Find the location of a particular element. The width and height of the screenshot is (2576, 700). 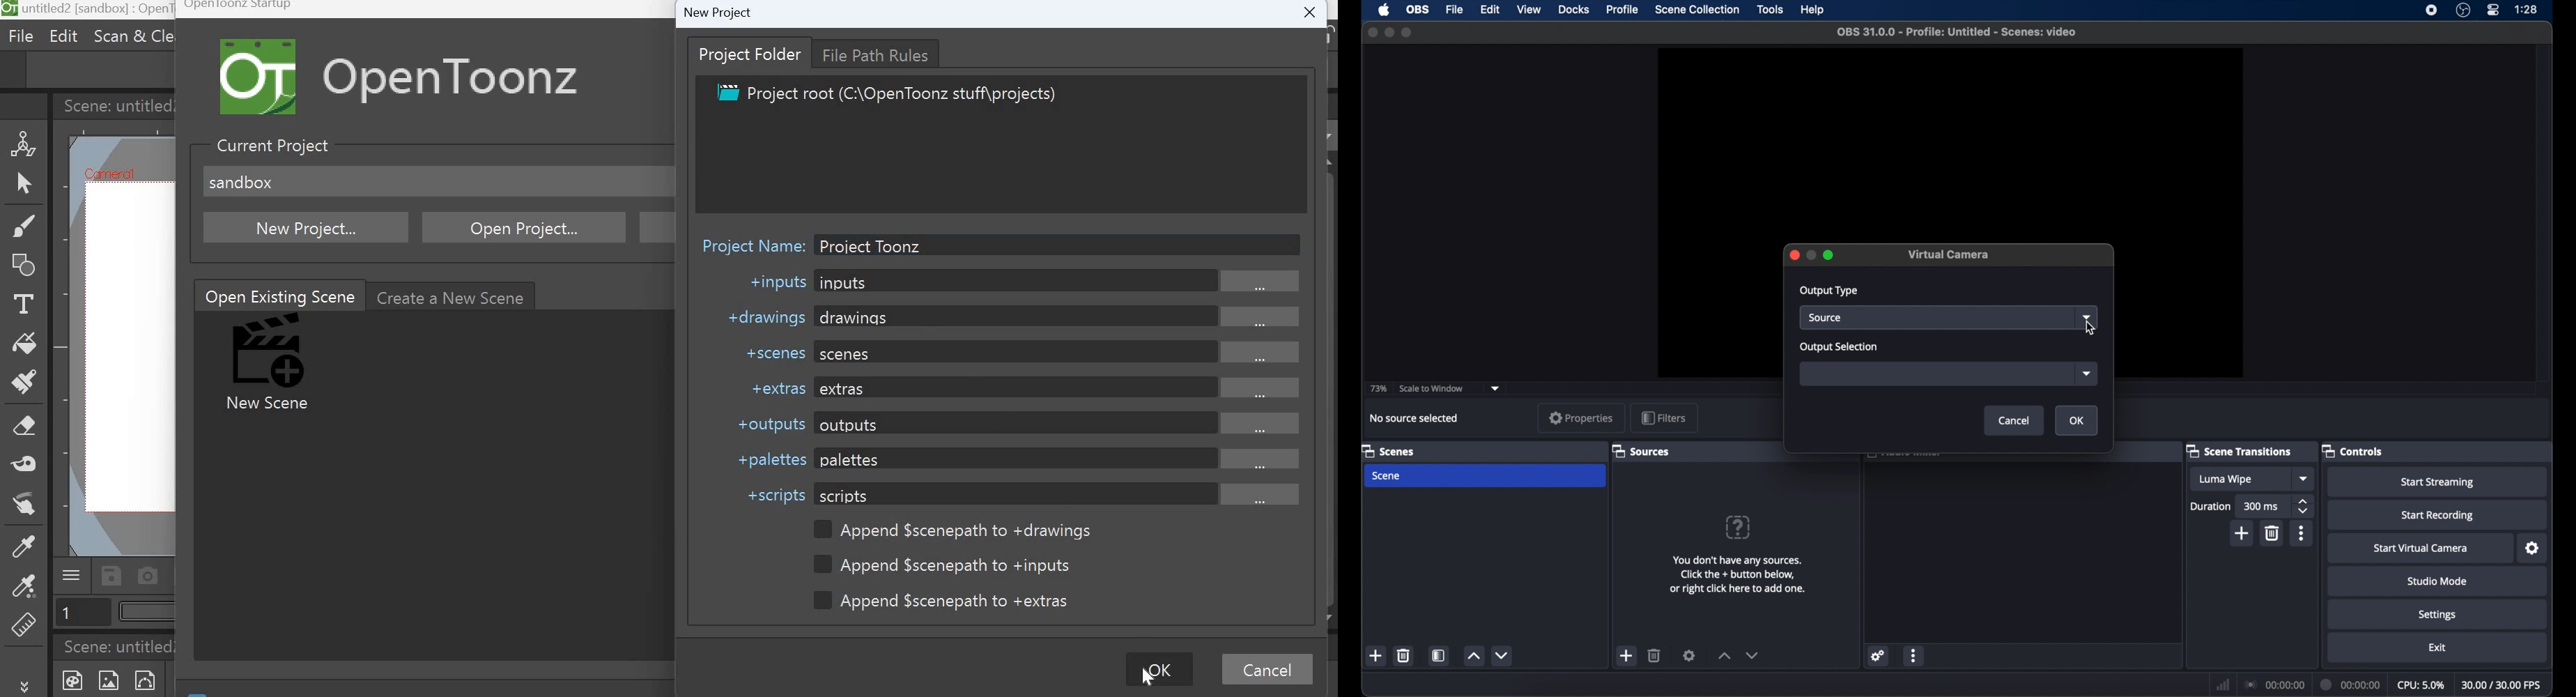

scale to window is located at coordinates (1431, 389).